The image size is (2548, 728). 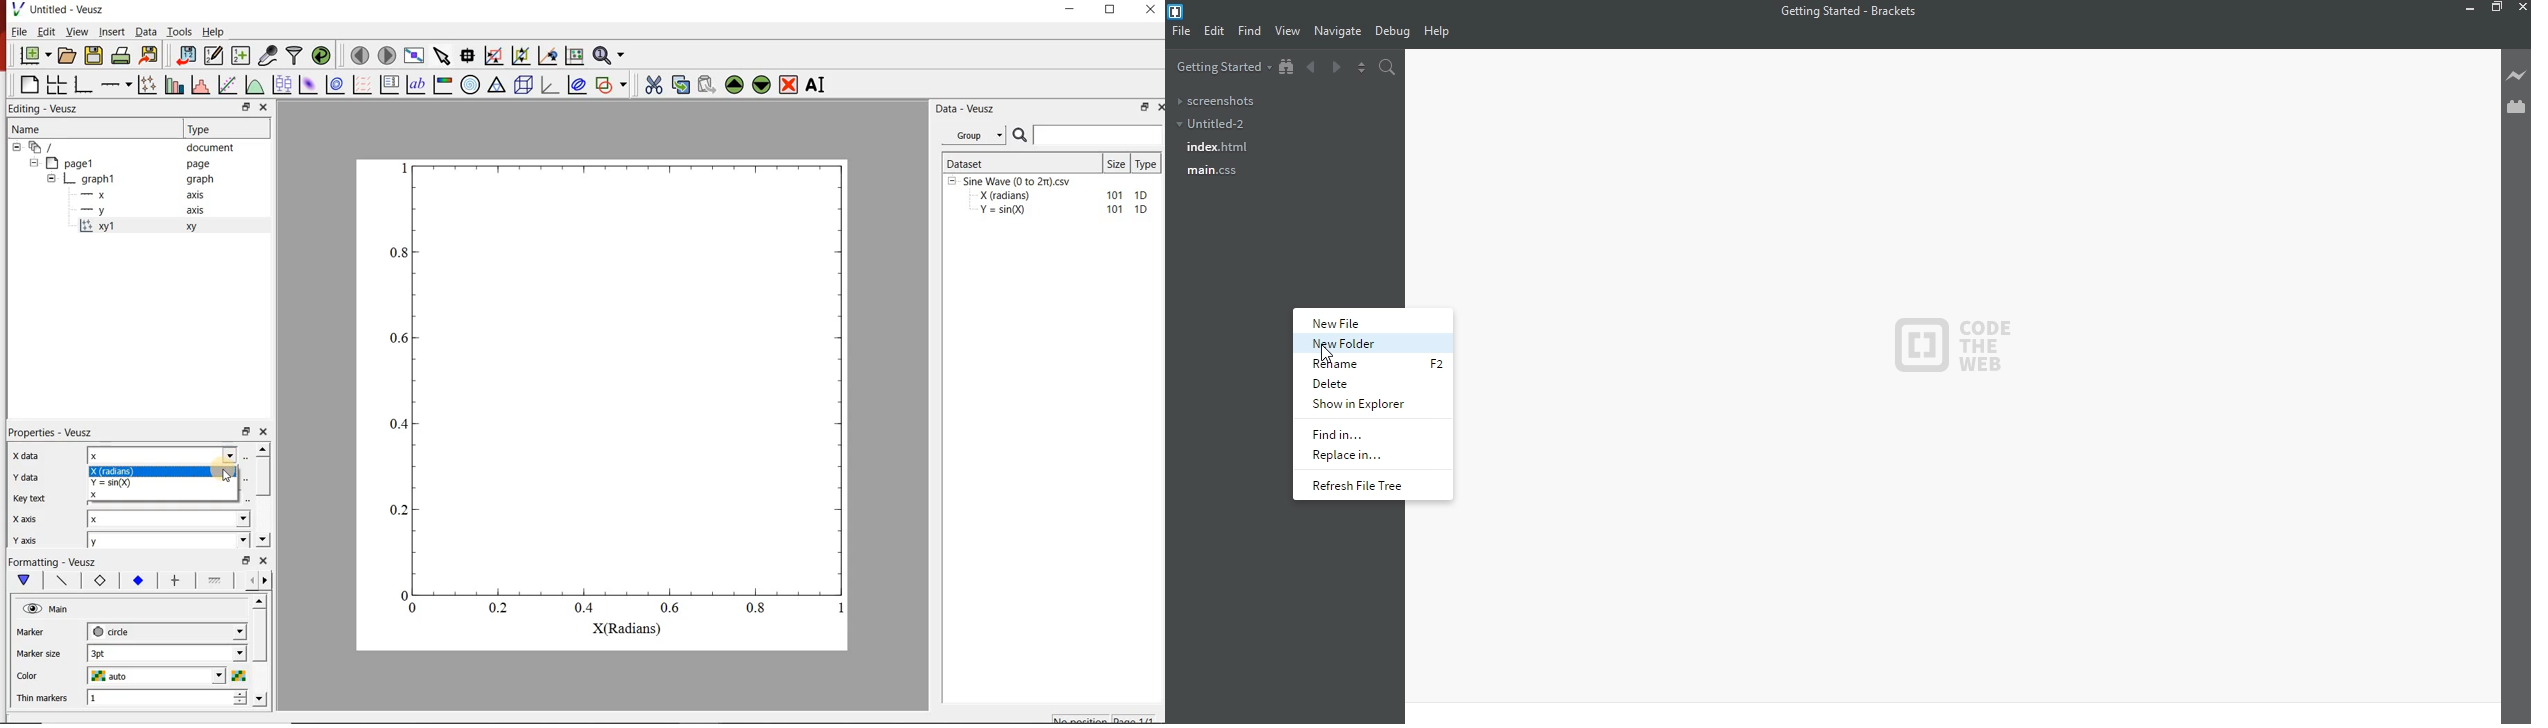 What do you see at coordinates (680, 83) in the screenshot?
I see `copy` at bounding box center [680, 83].